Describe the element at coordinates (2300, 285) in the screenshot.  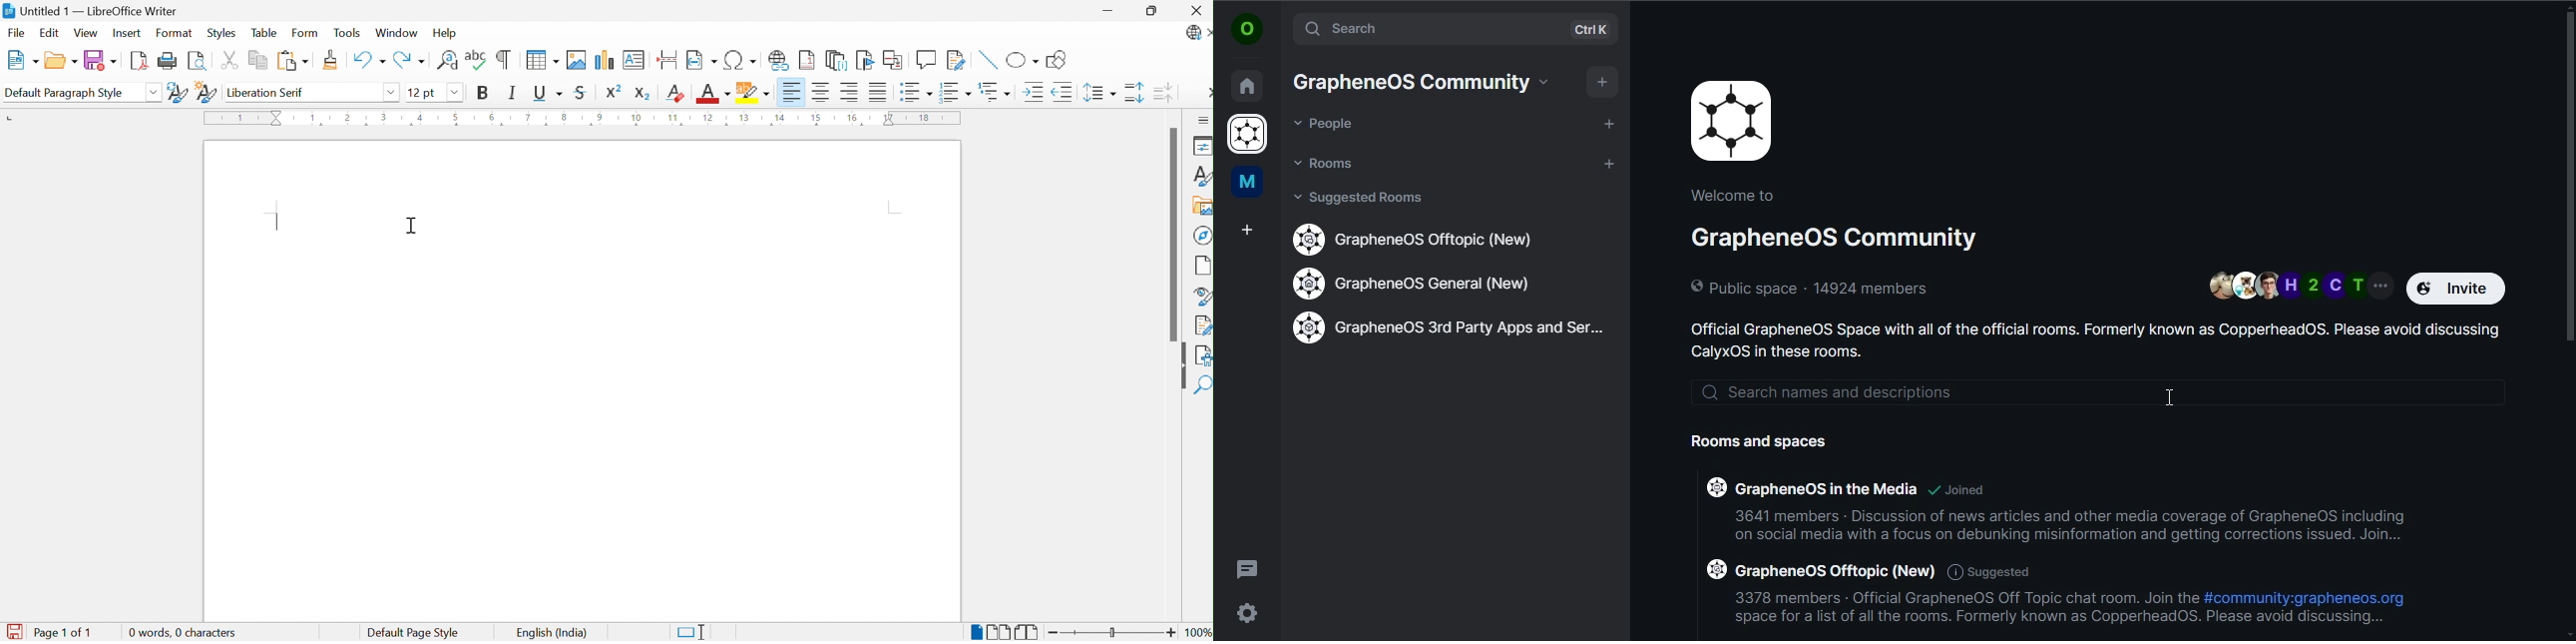
I see `view all members` at that location.